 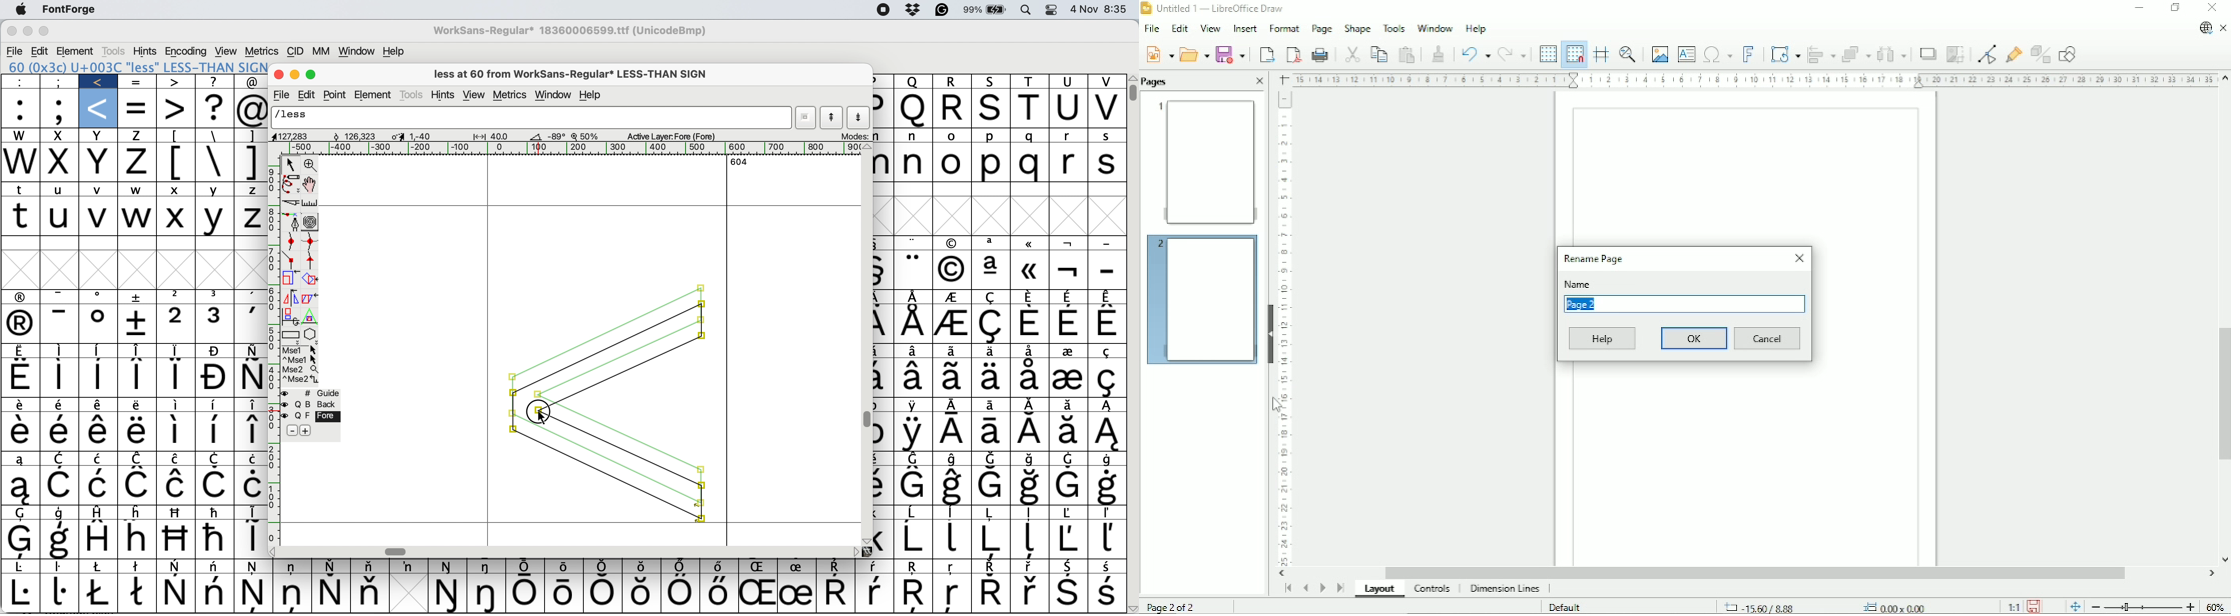 I want to click on Symbol, so click(x=528, y=593).